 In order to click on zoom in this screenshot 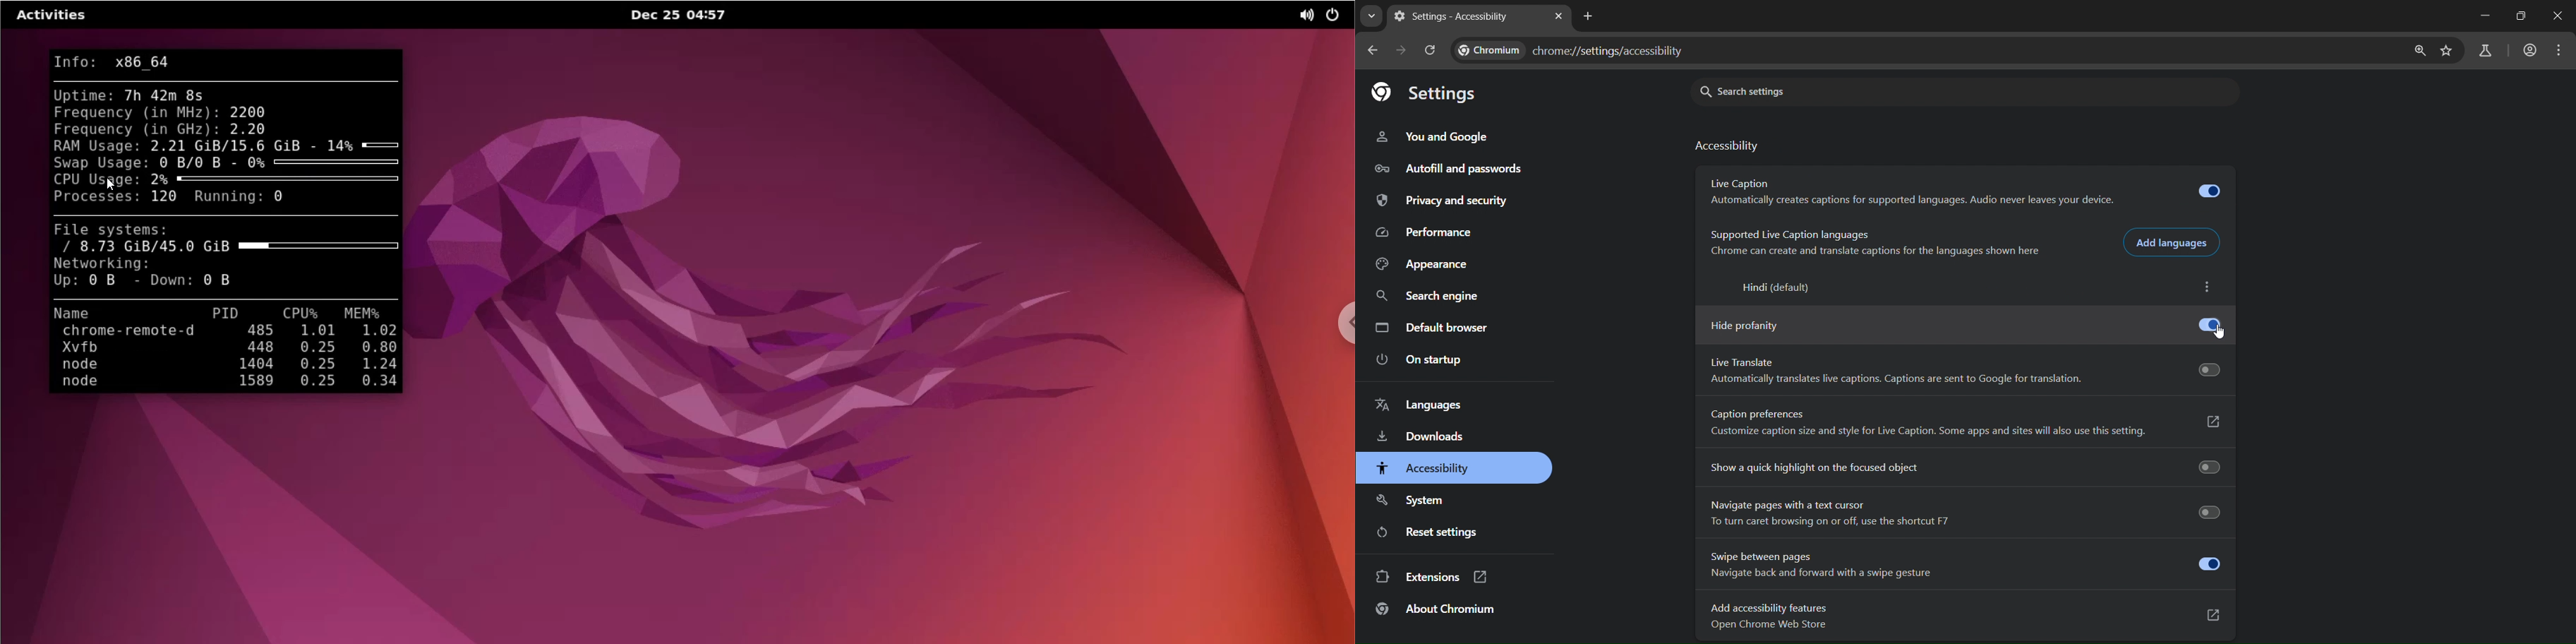, I will do `click(2421, 52)`.